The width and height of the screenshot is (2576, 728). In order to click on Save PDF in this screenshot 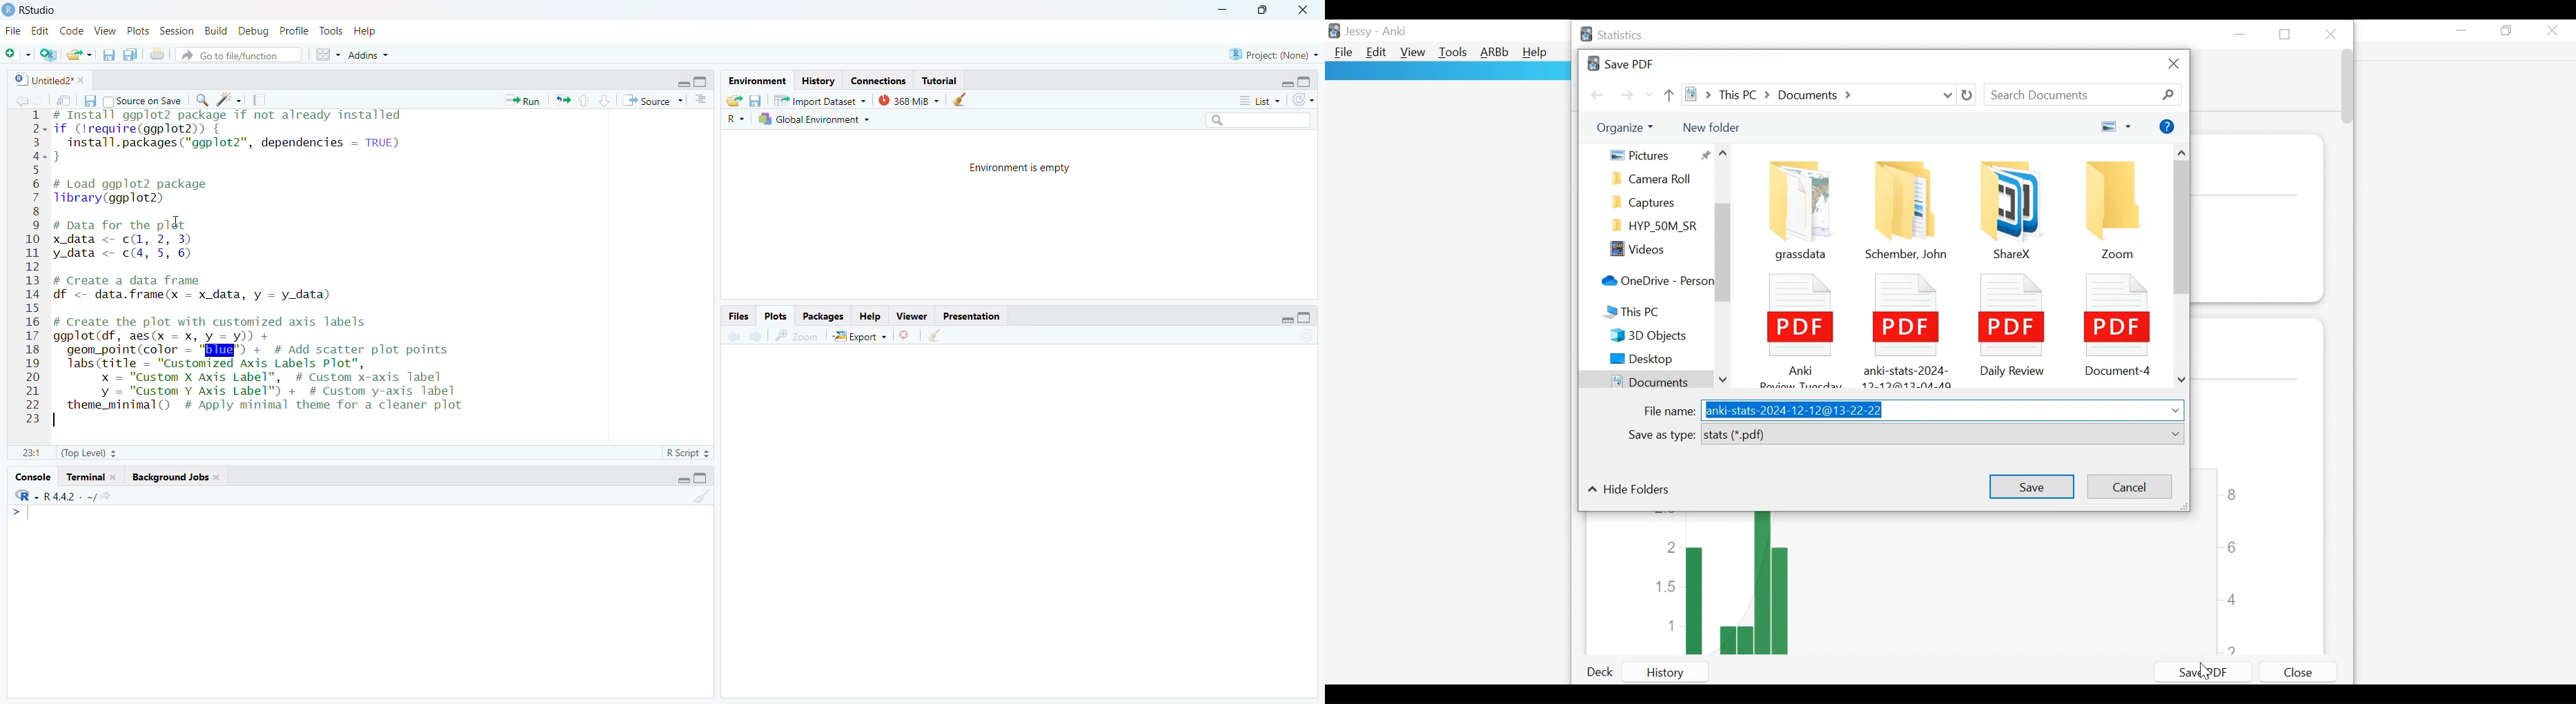, I will do `click(1619, 63)`.